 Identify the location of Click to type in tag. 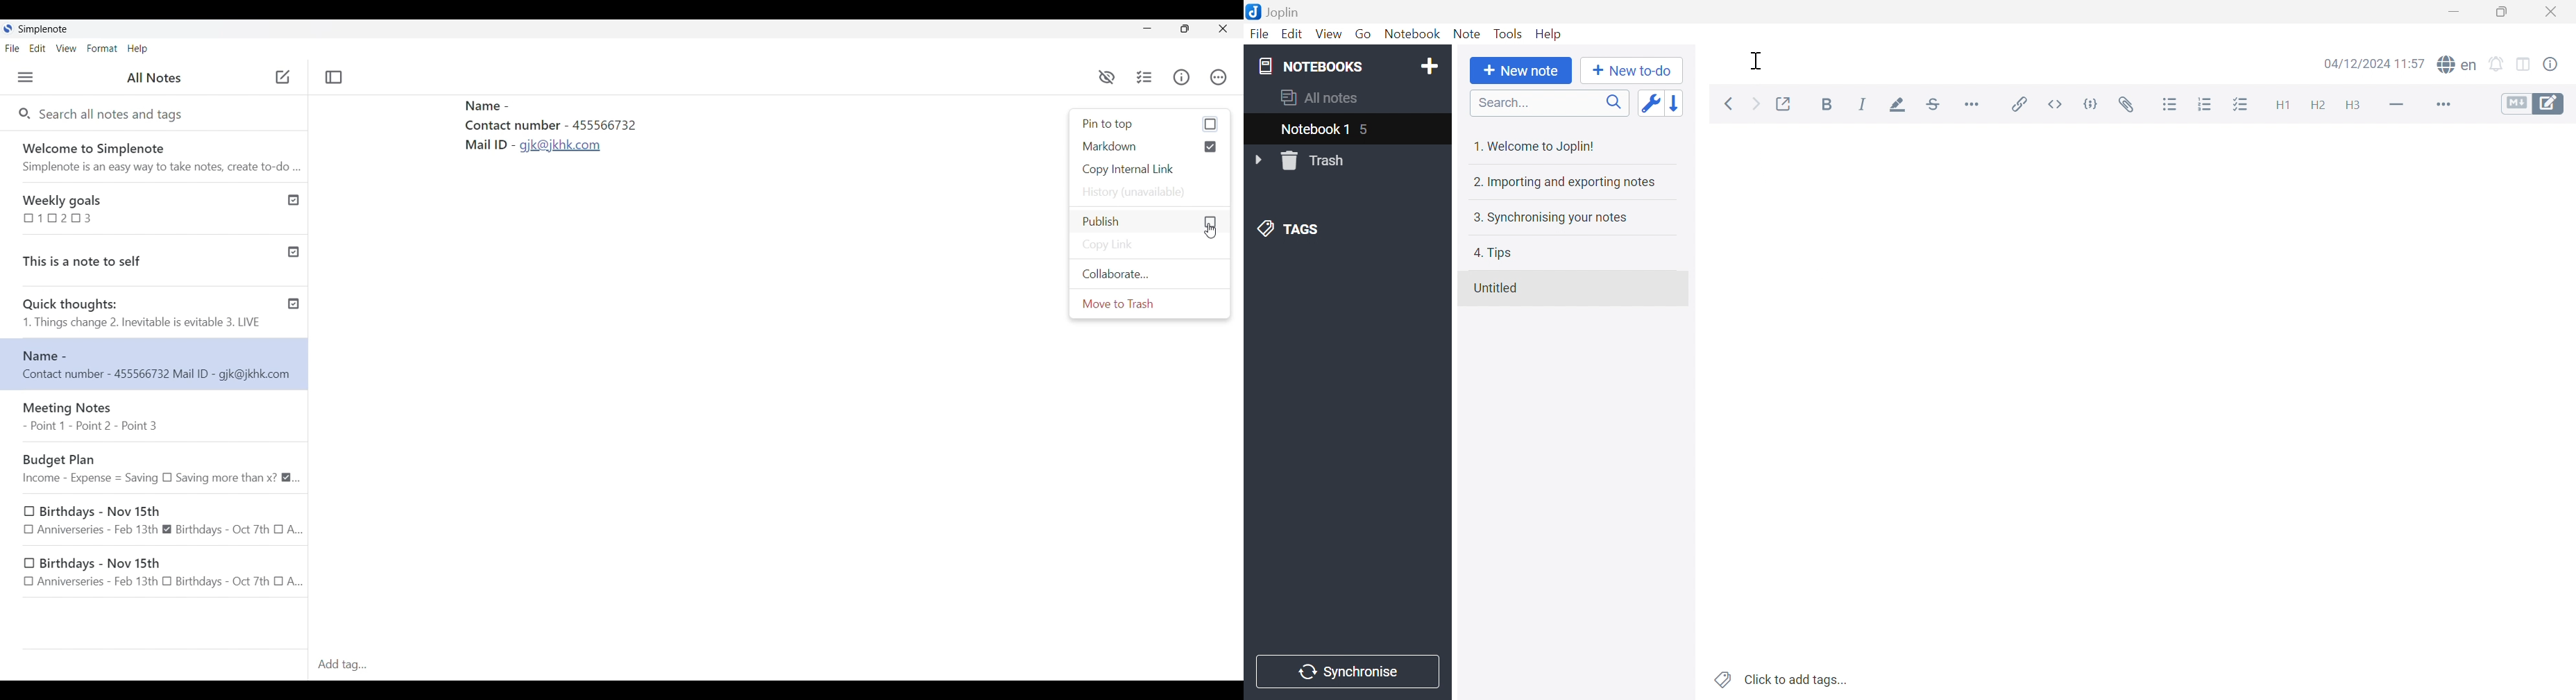
(777, 665).